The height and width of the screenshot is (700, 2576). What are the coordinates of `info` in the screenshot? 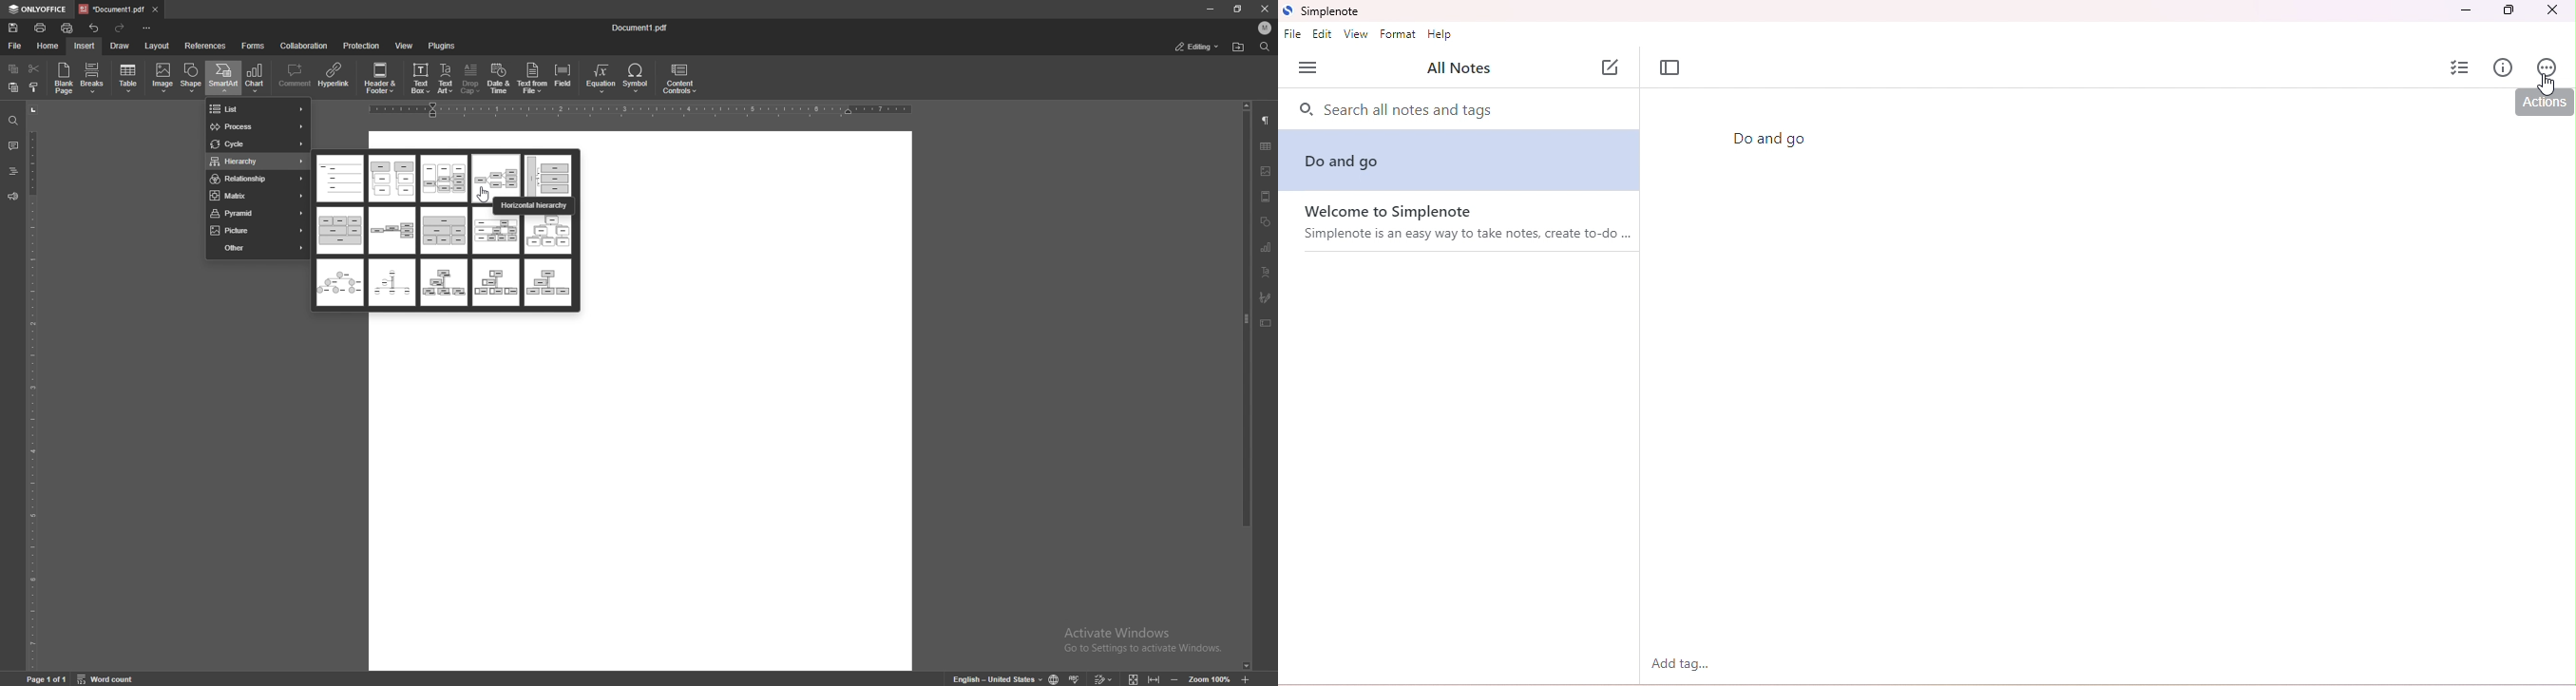 It's located at (2507, 67).